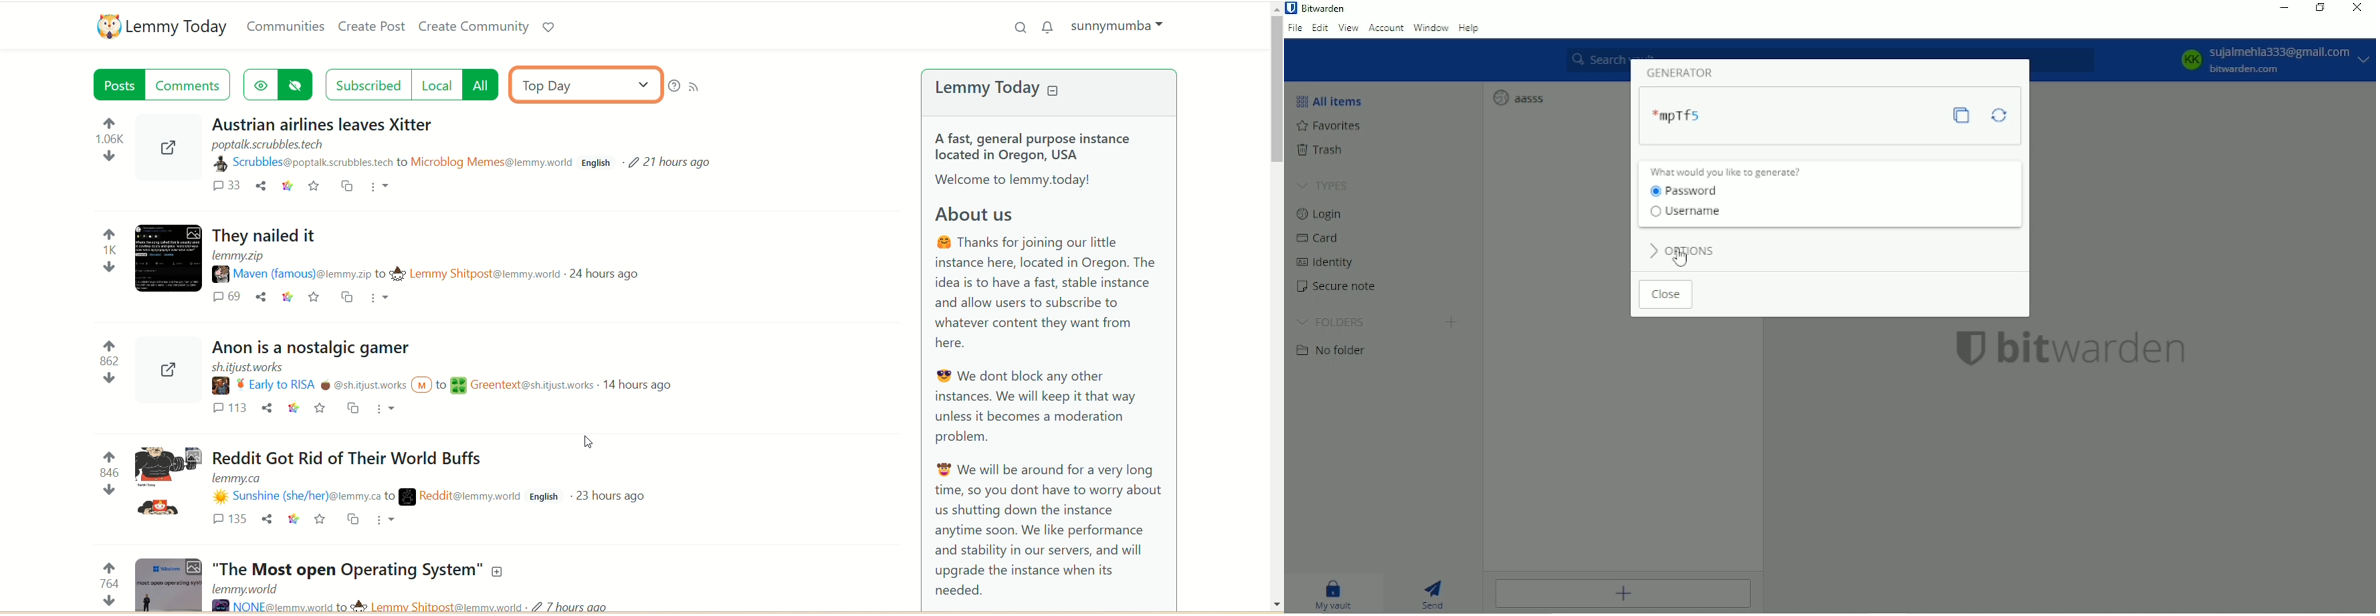  Describe the element at coordinates (1326, 185) in the screenshot. I see `Types` at that location.